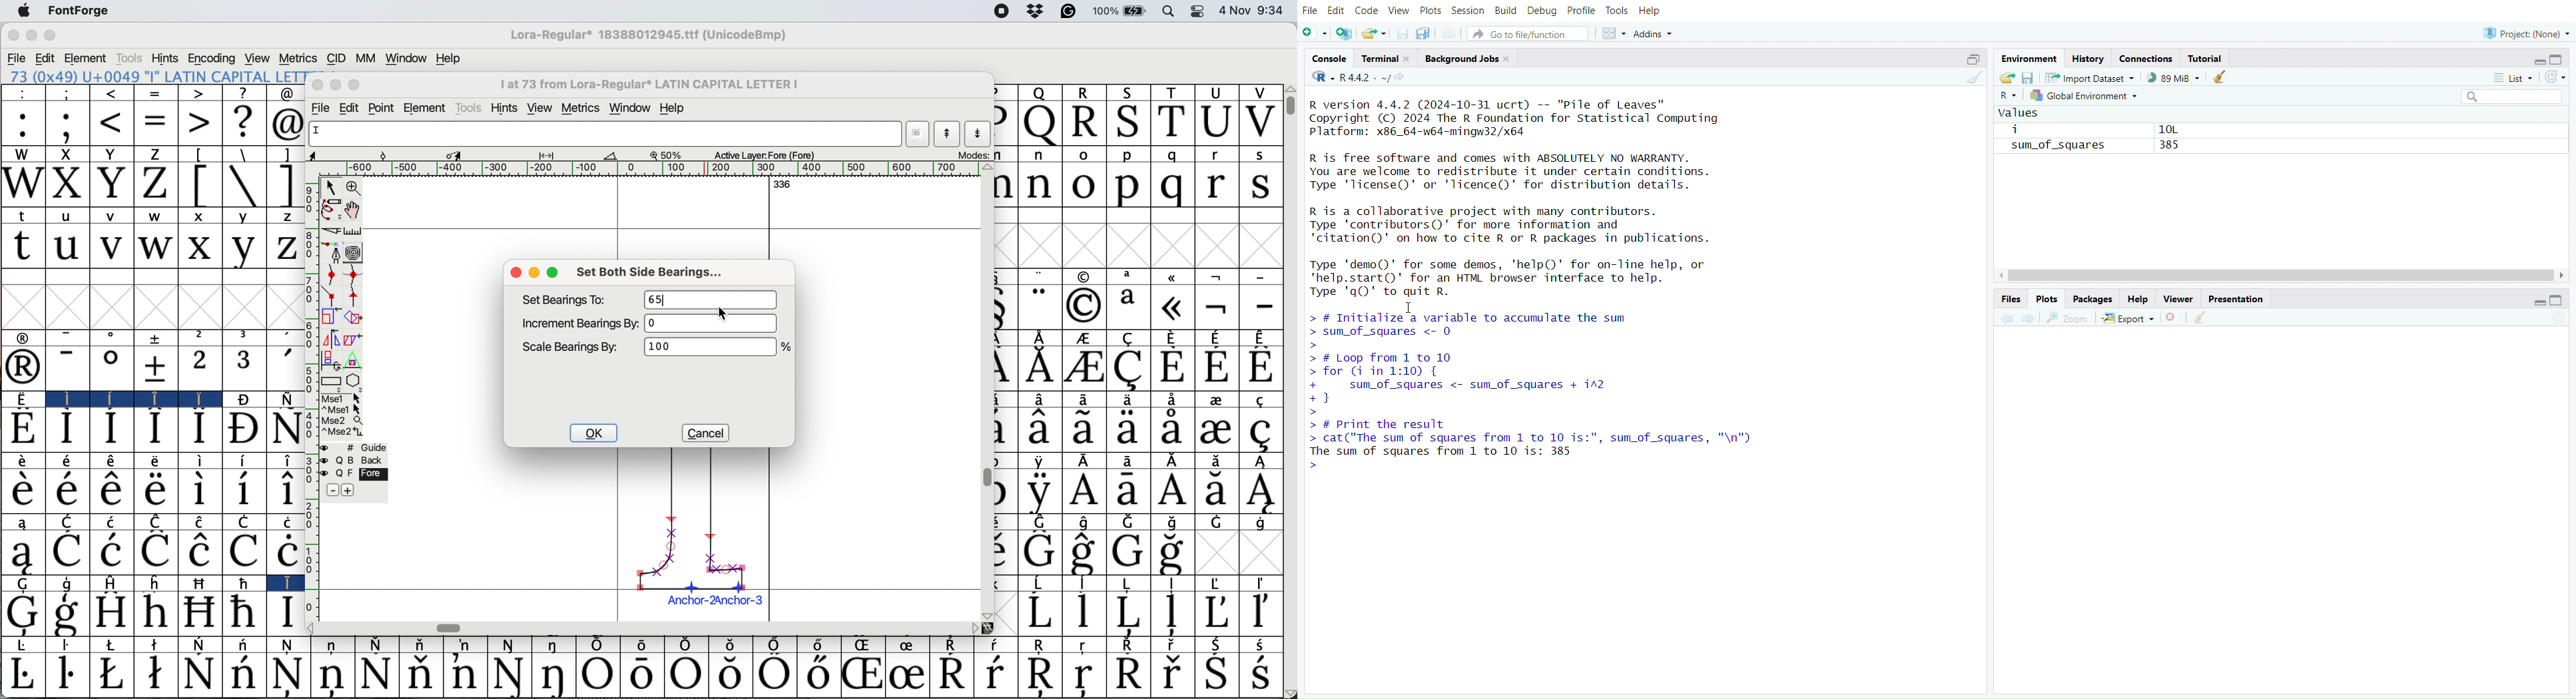 This screenshot has height=700, width=2576. I want to click on refresh list, so click(2555, 76).